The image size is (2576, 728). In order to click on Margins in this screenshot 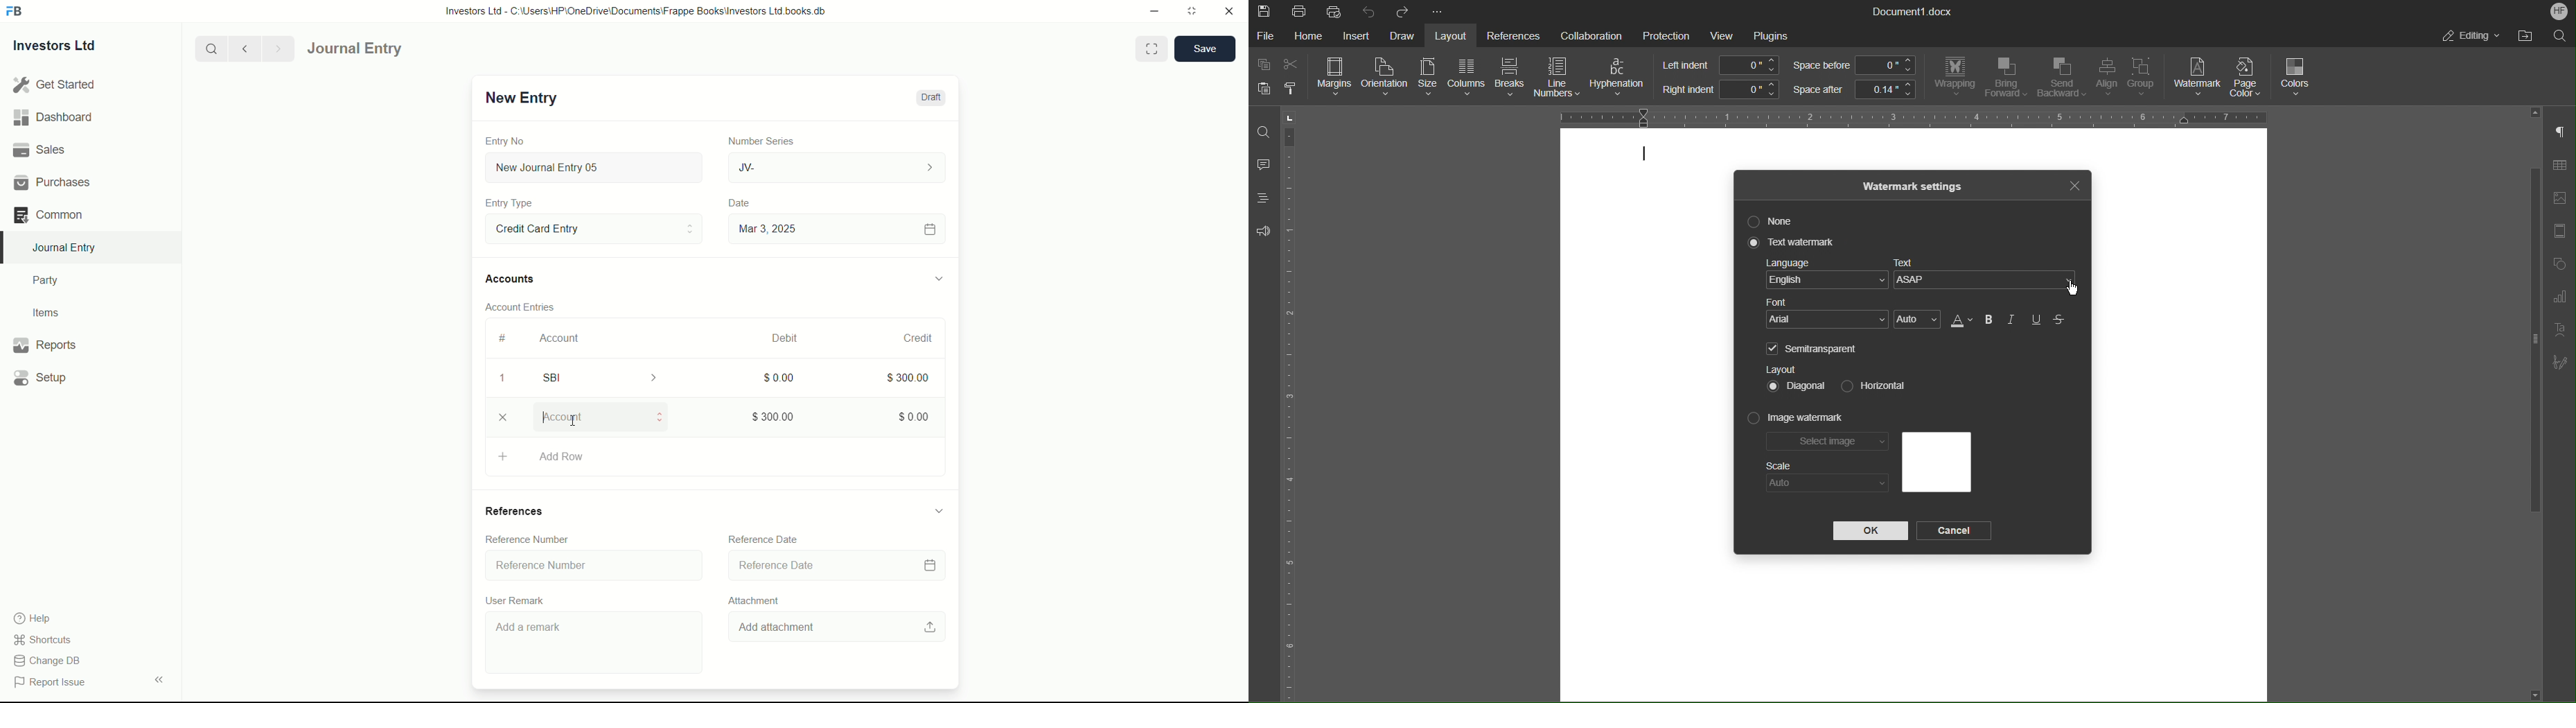, I will do `click(1336, 77)`.